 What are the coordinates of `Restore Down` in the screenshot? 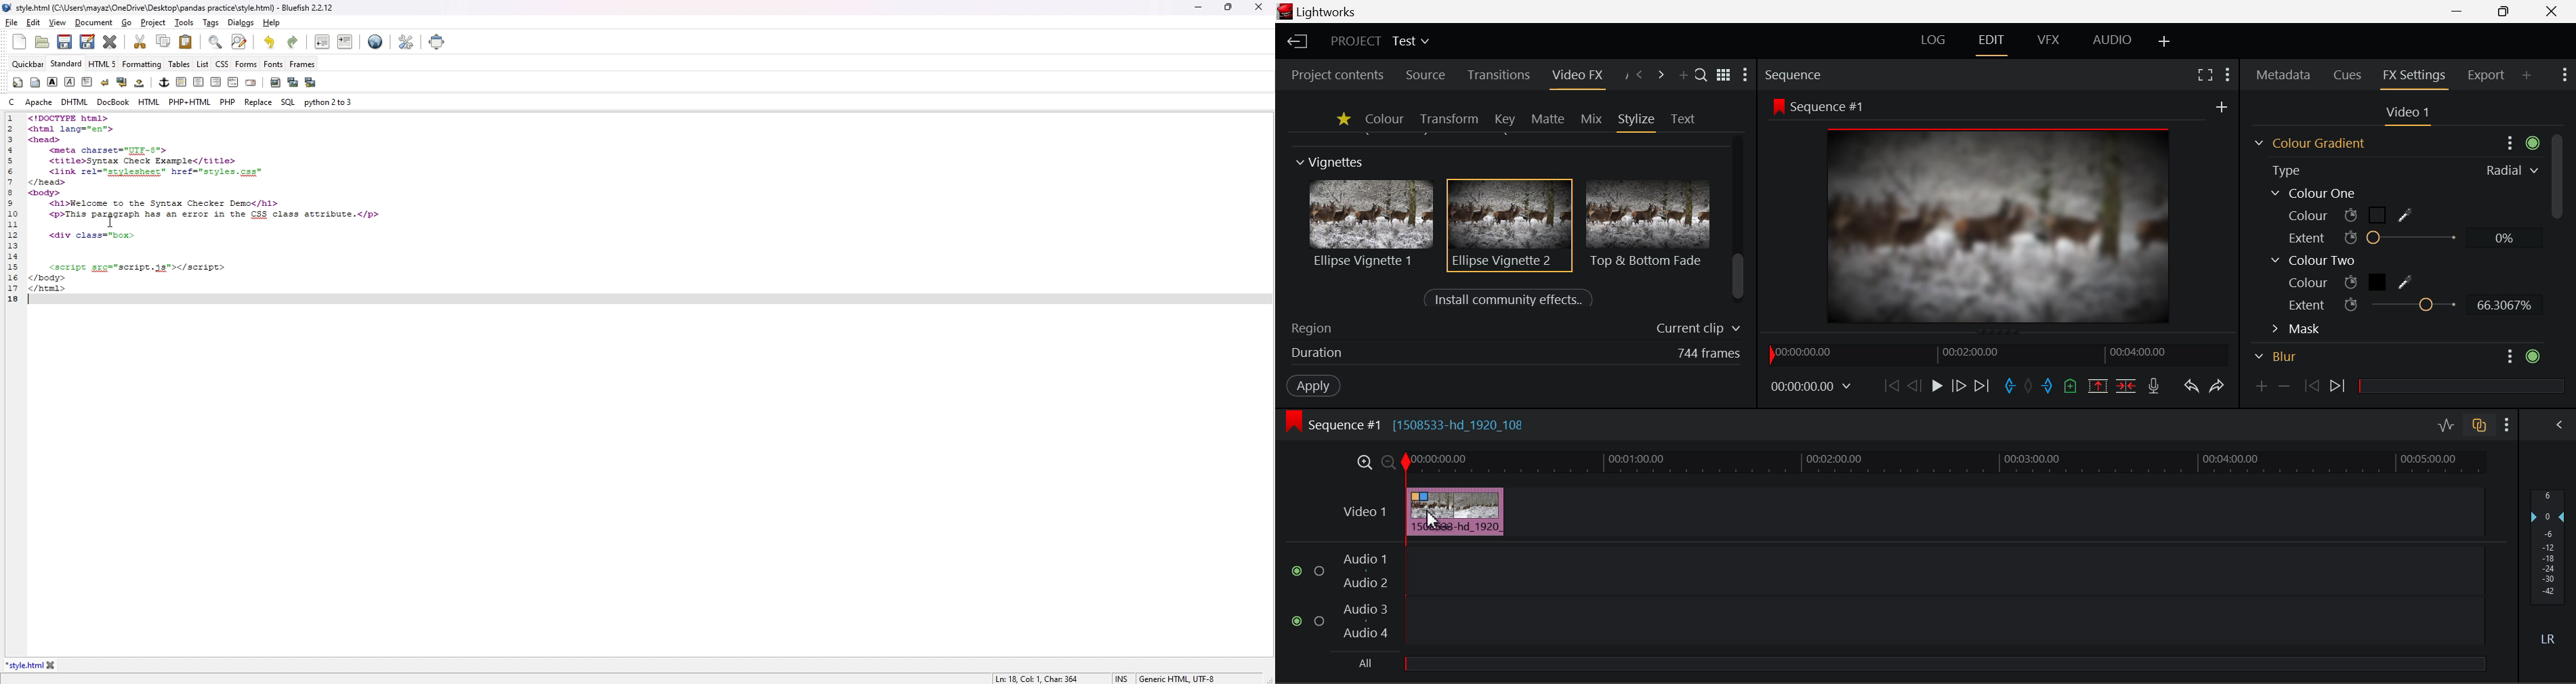 It's located at (2461, 12).